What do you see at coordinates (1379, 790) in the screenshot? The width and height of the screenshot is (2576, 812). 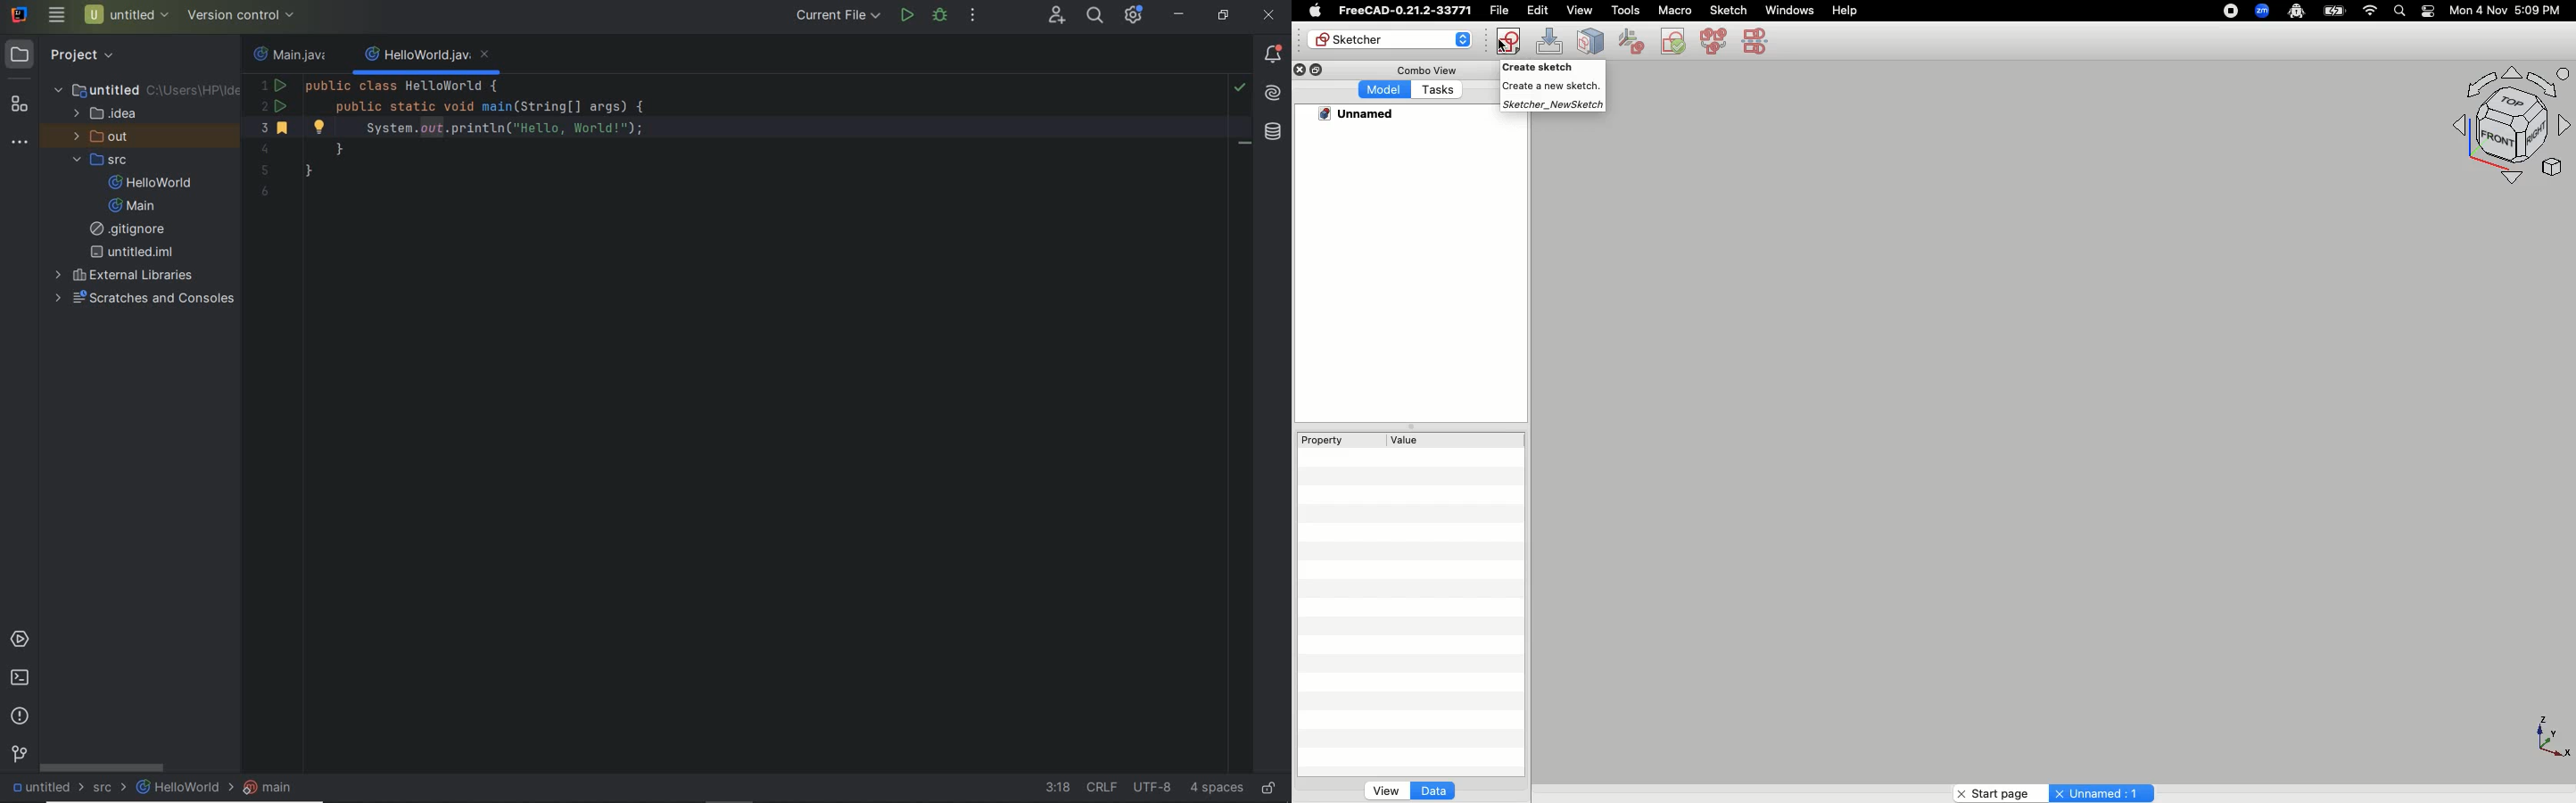 I see `View` at bounding box center [1379, 790].